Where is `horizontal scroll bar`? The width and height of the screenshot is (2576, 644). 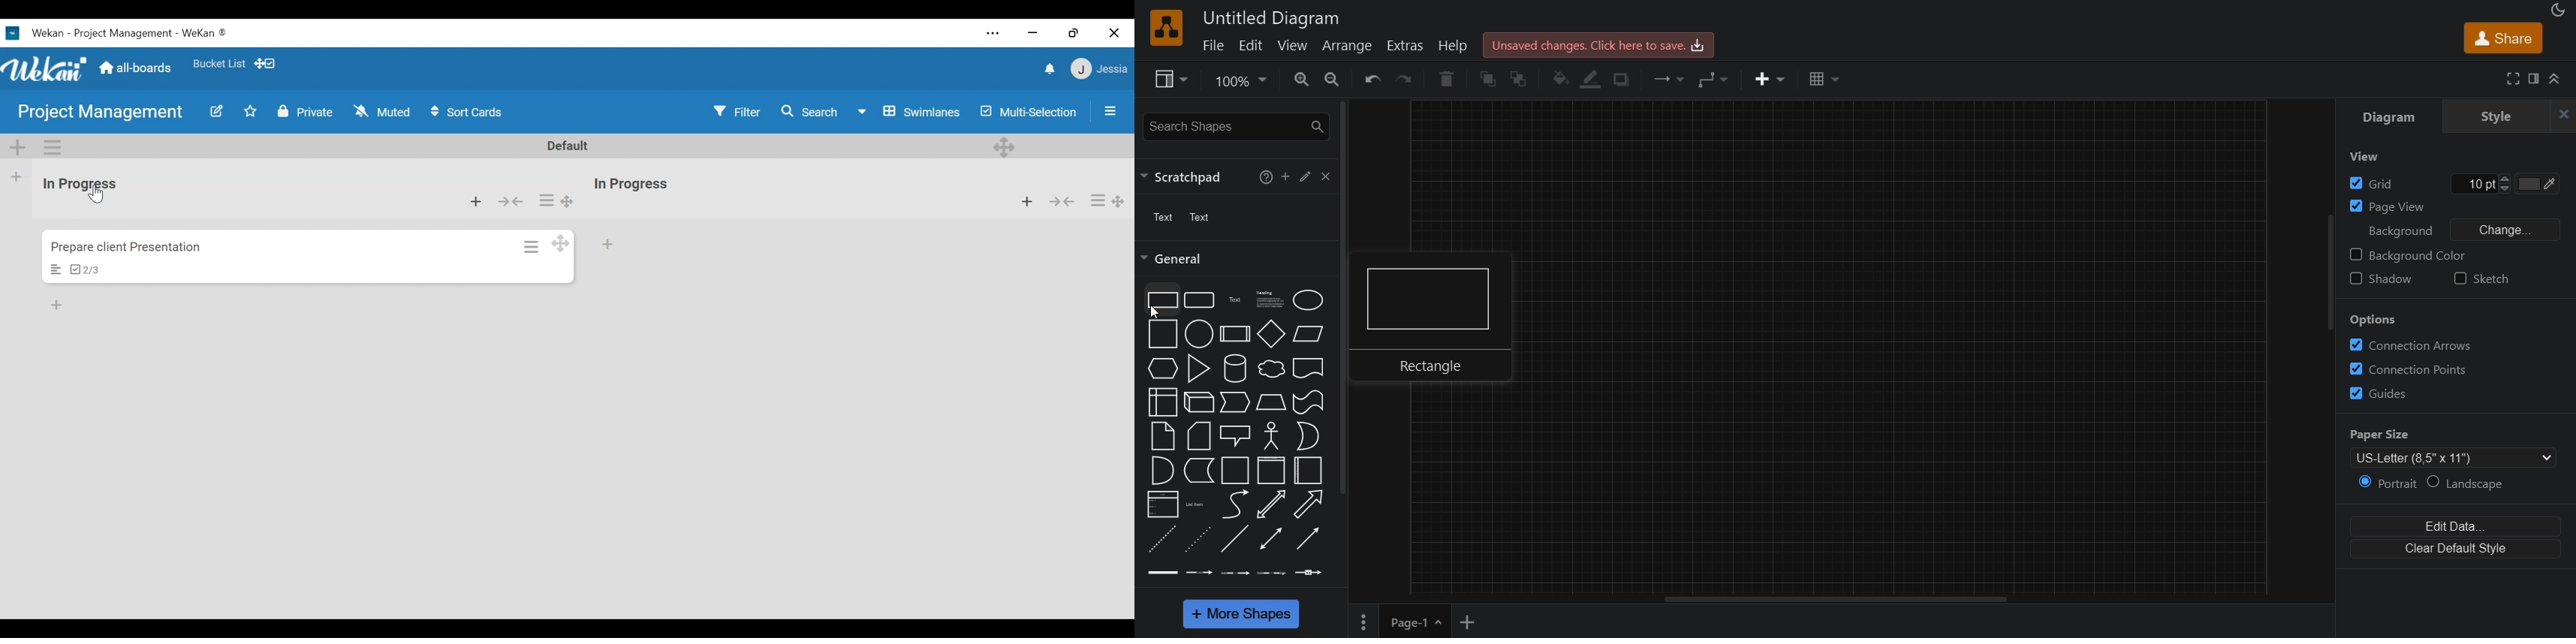
horizontal scroll bar is located at coordinates (1838, 600).